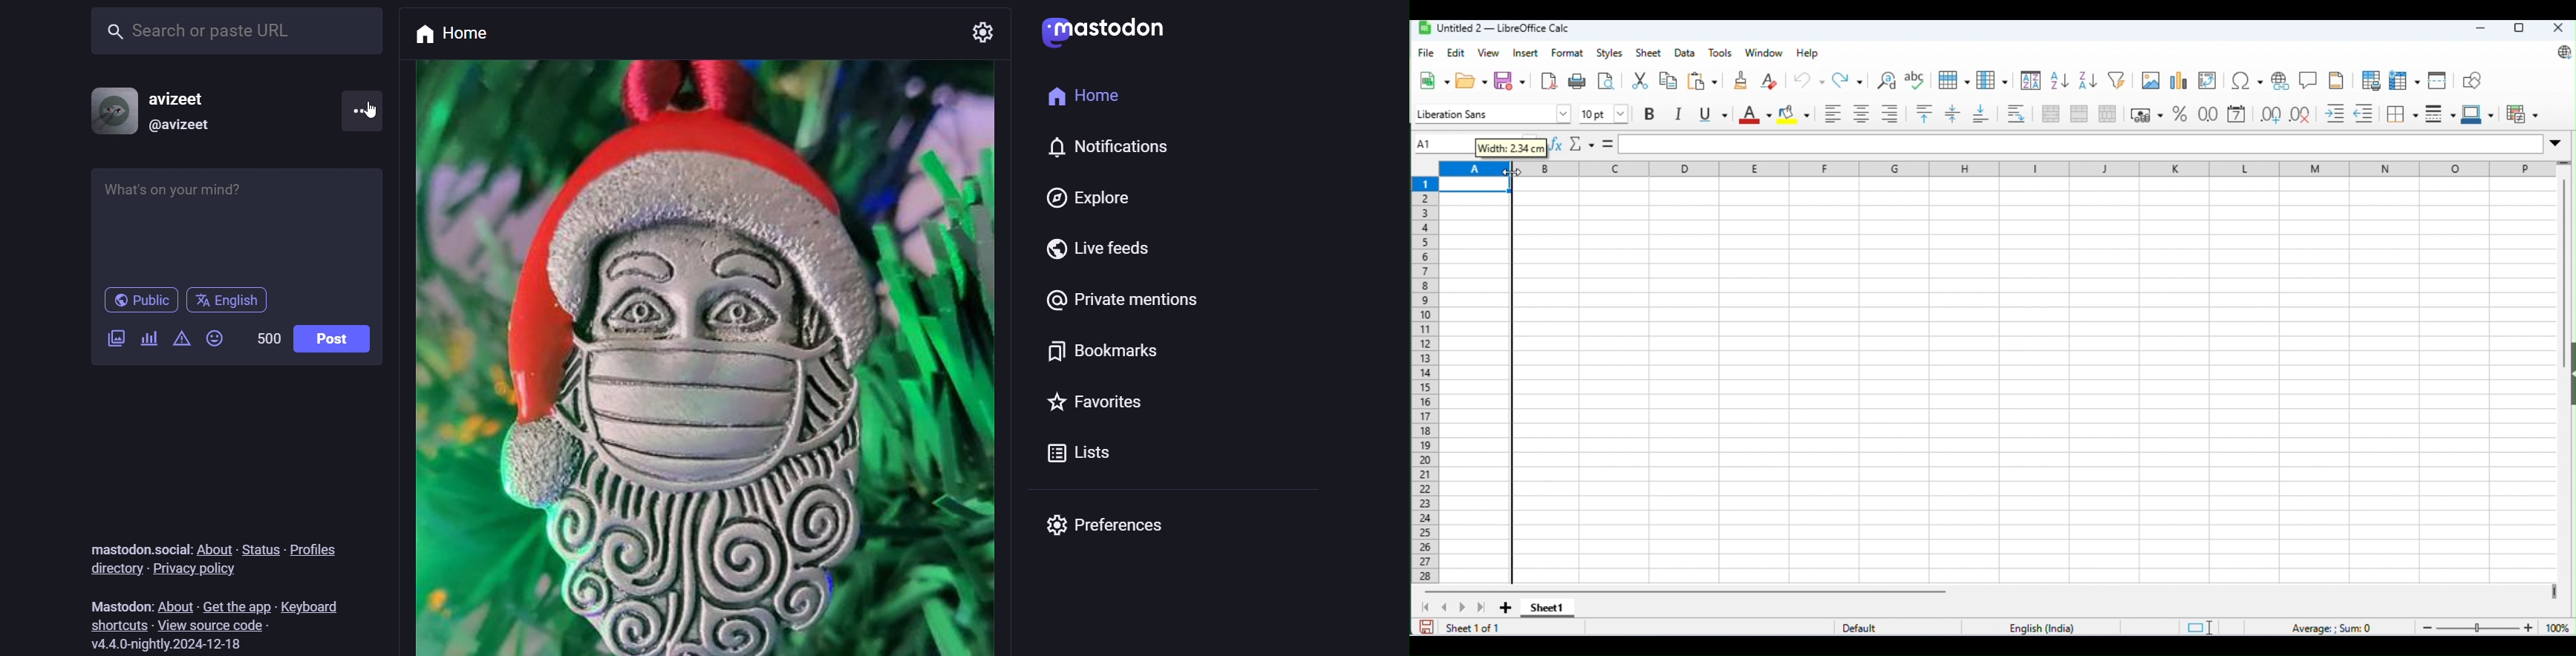 The height and width of the screenshot is (672, 2576). Describe the element at coordinates (1567, 52) in the screenshot. I see `format` at that location.